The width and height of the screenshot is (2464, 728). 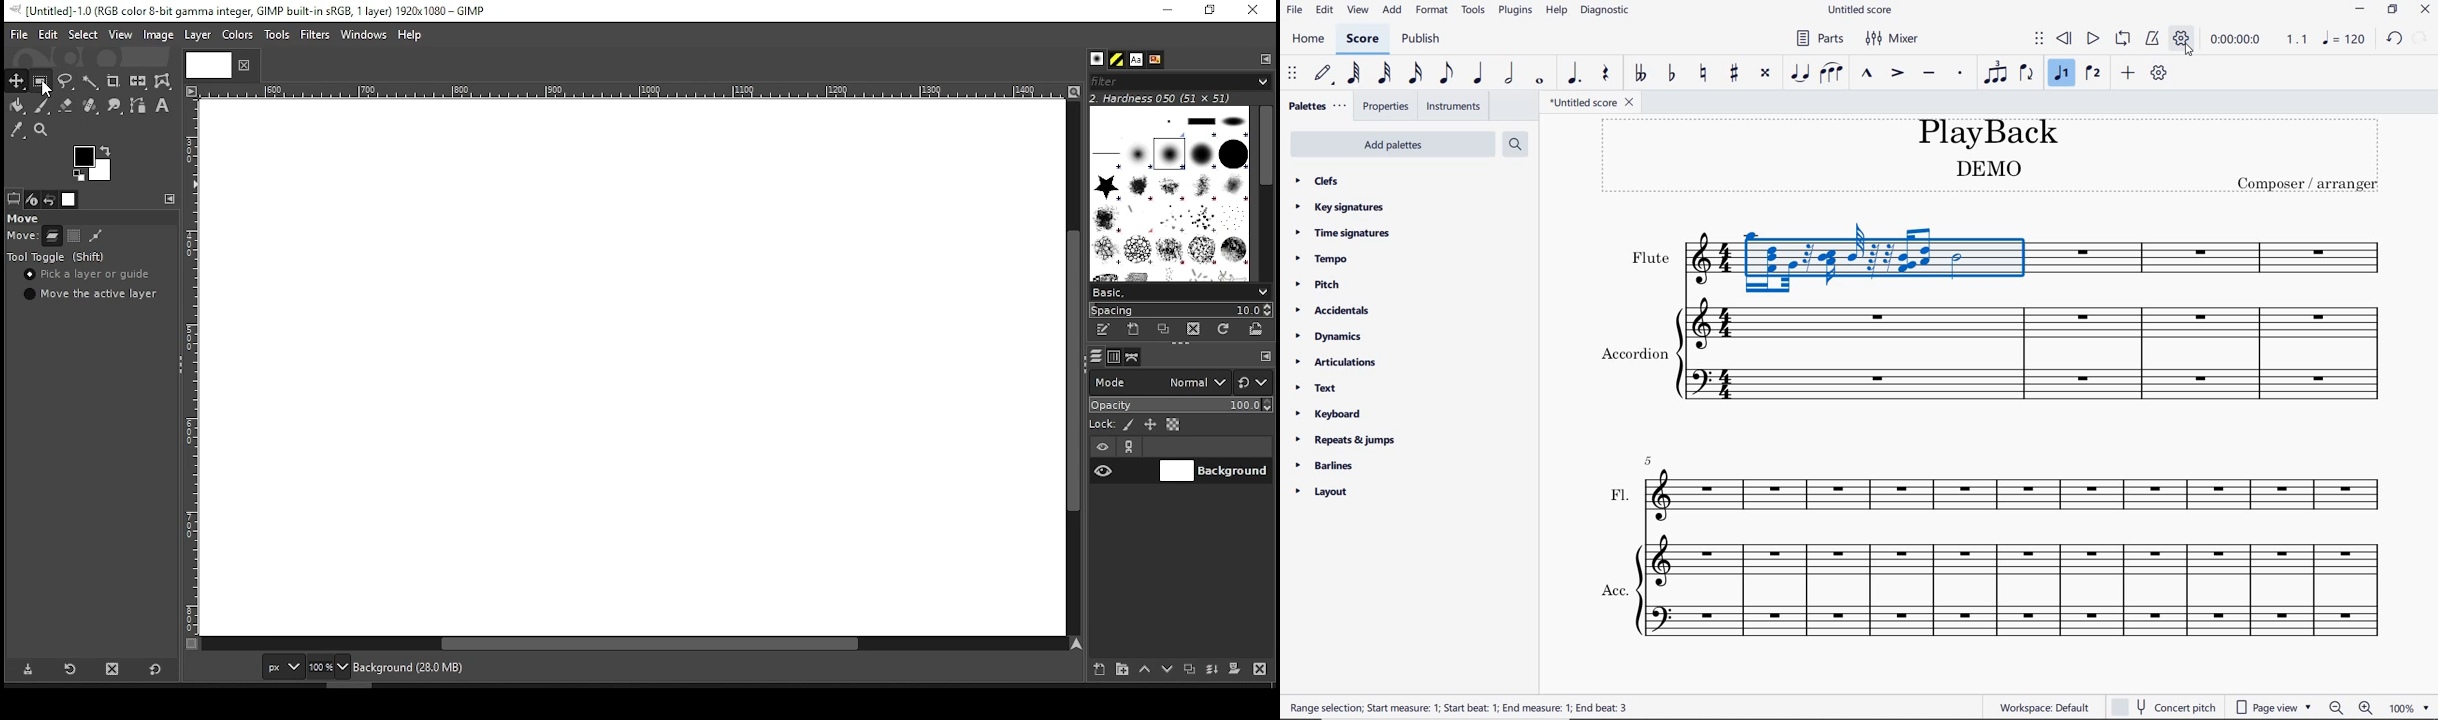 I want to click on RANGE SELECTION, so click(x=1465, y=706).